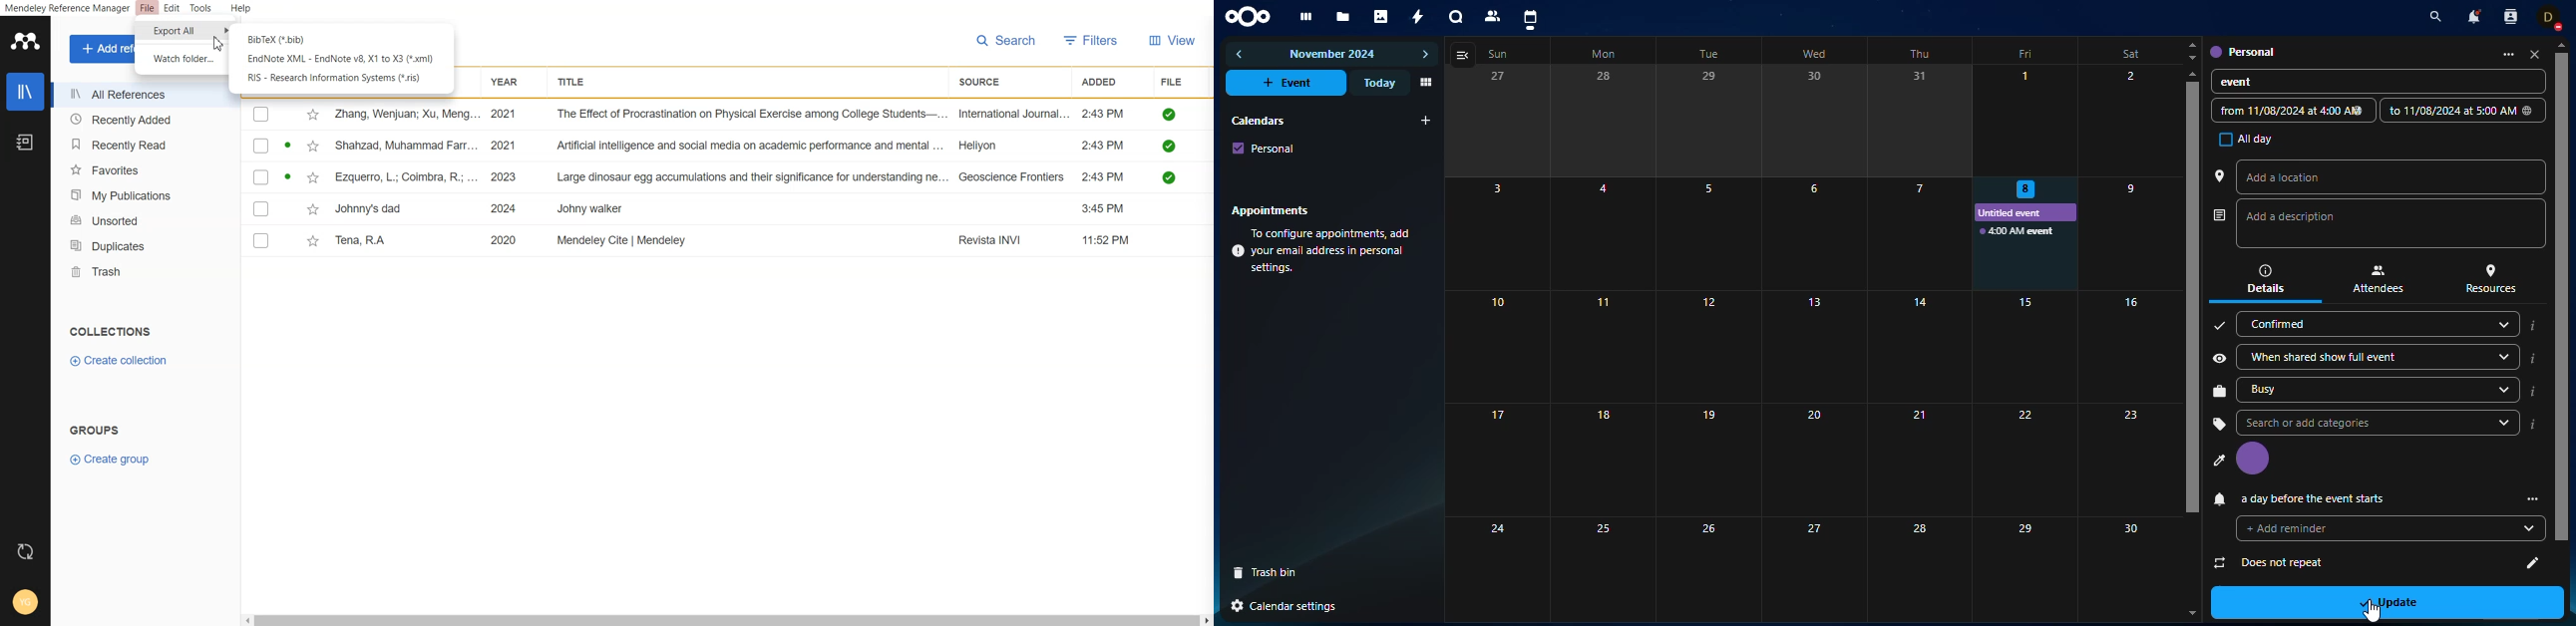 This screenshot has height=644, width=2576. What do you see at coordinates (2221, 392) in the screenshot?
I see `work` at bounding box center [2221, 392].